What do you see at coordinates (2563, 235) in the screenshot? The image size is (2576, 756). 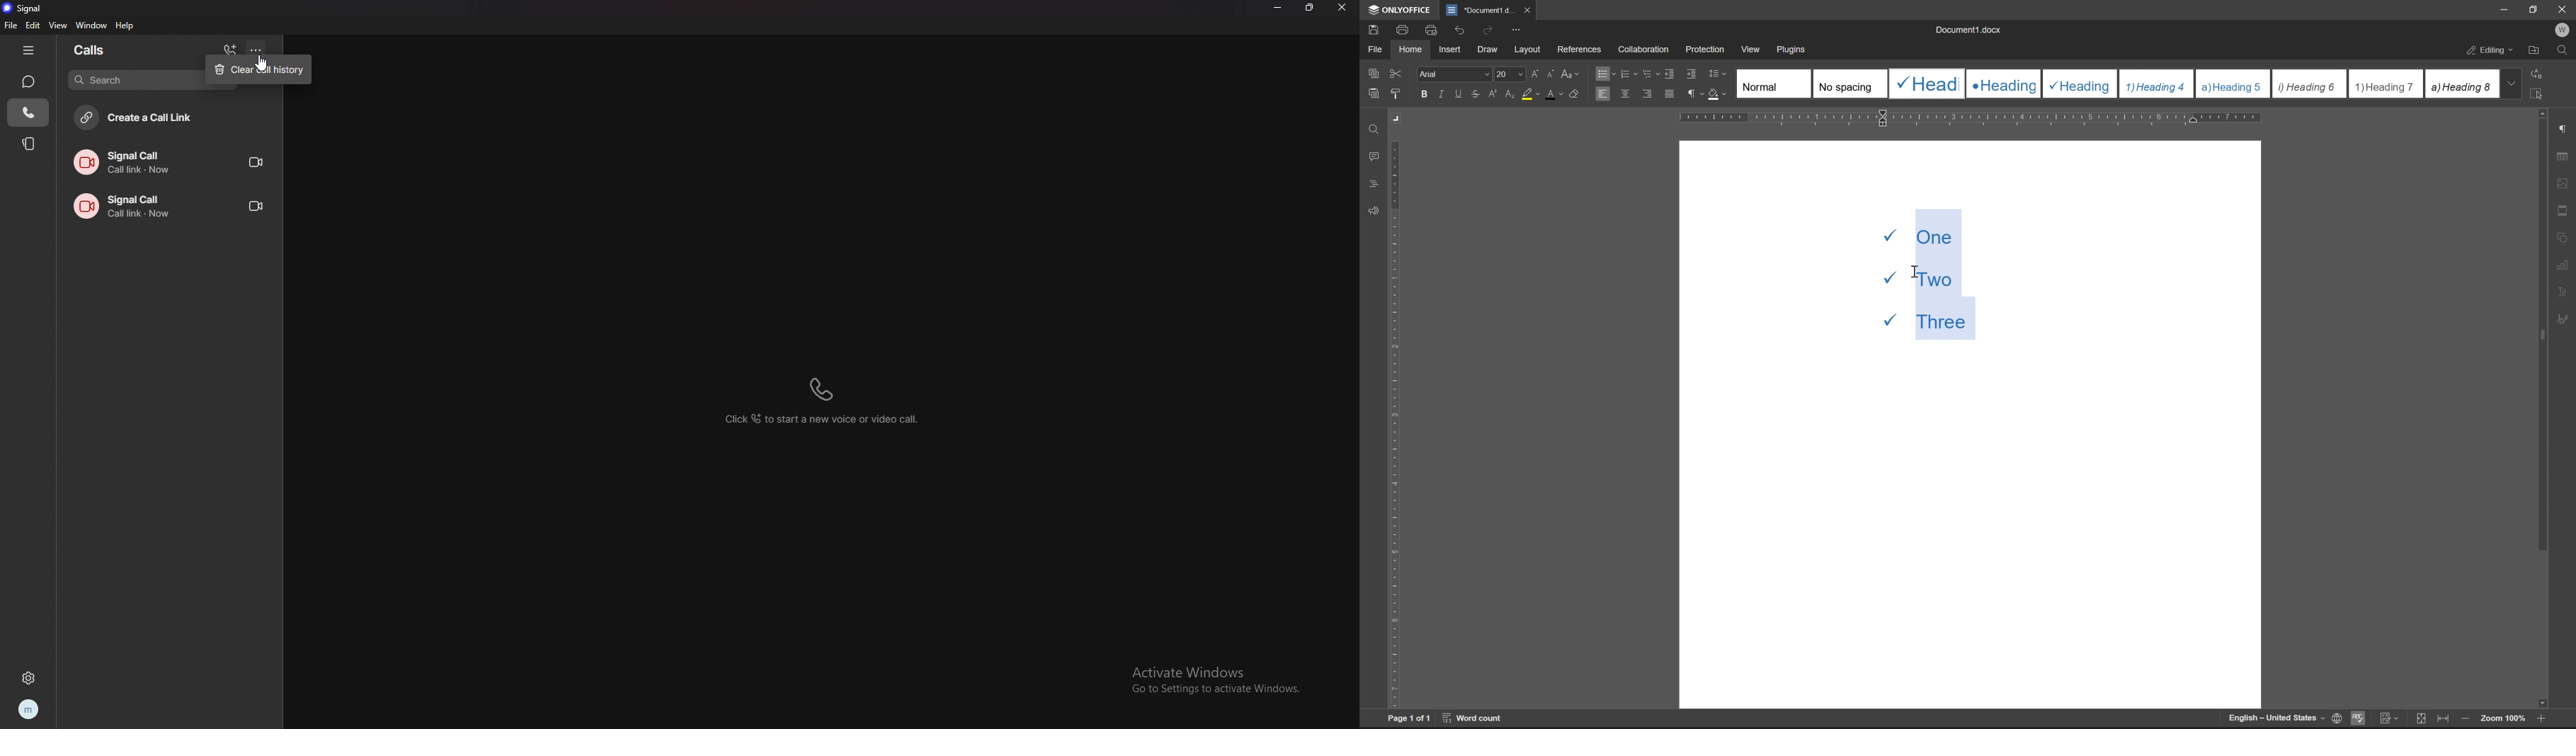 I see `shape settings` at bounding box center [2563, 235].